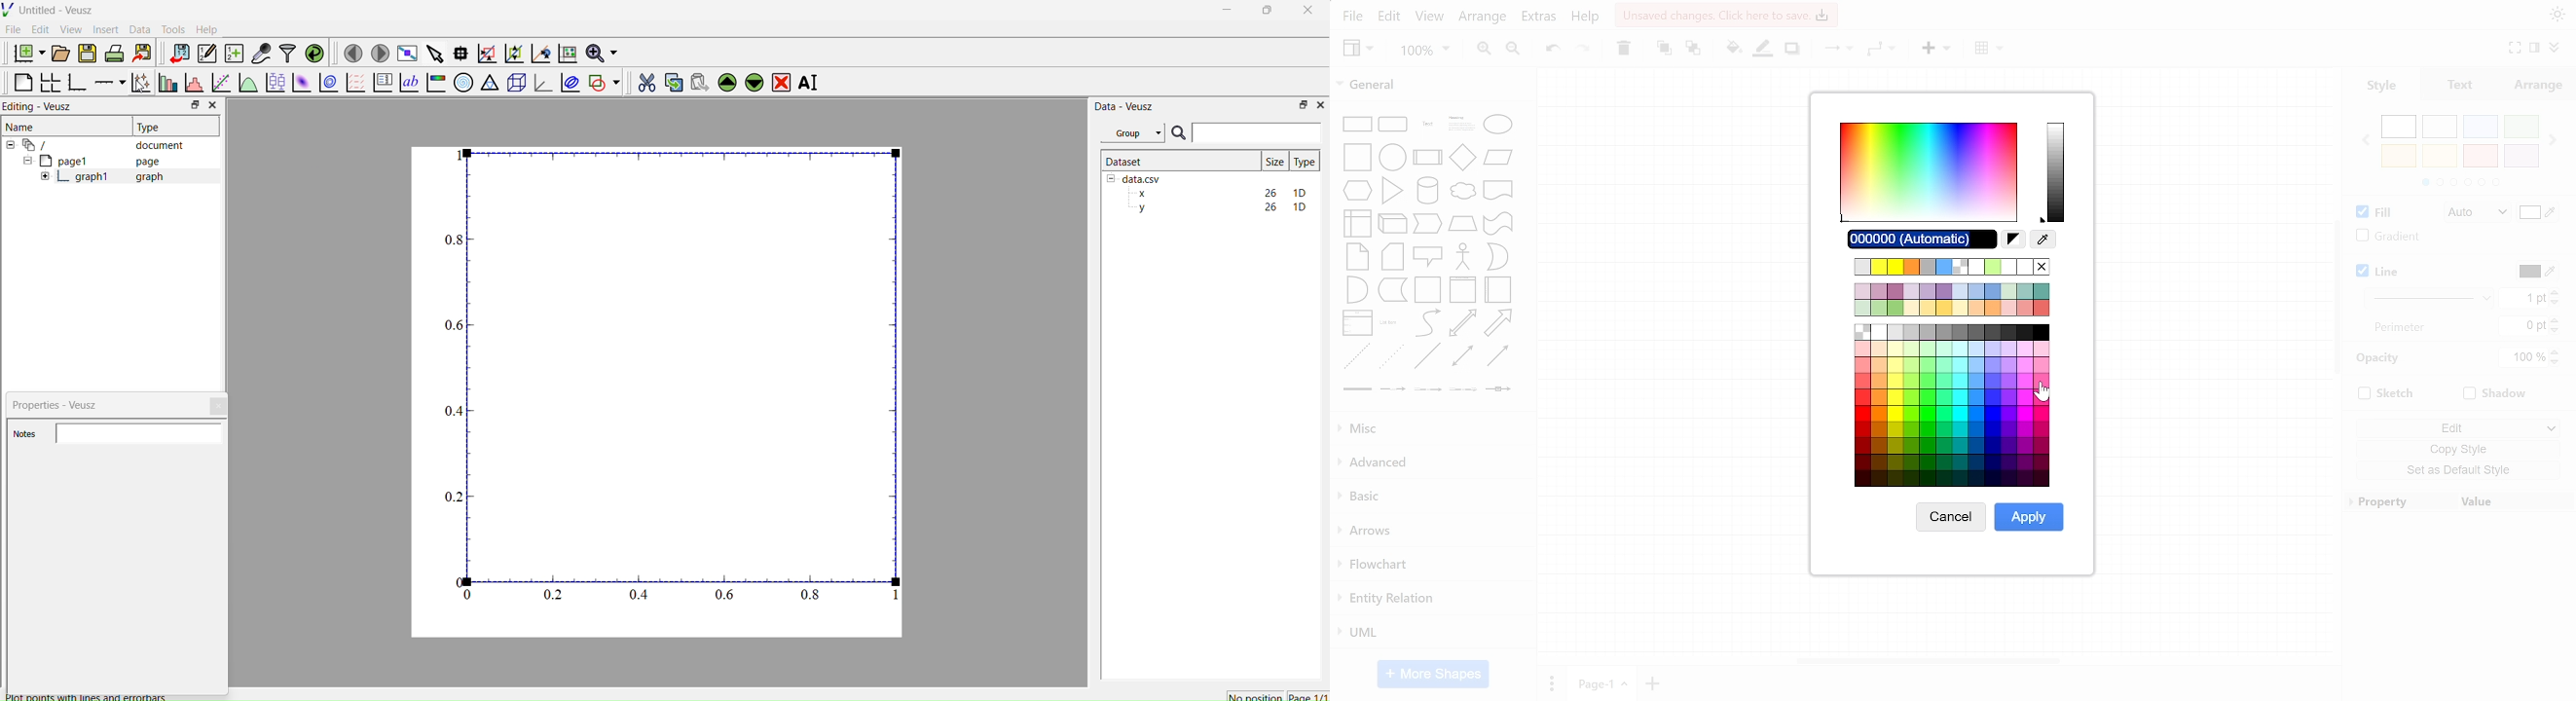  Describe the element at coordinates (376, 53) in the screenshot. I see `Next page` at that location.